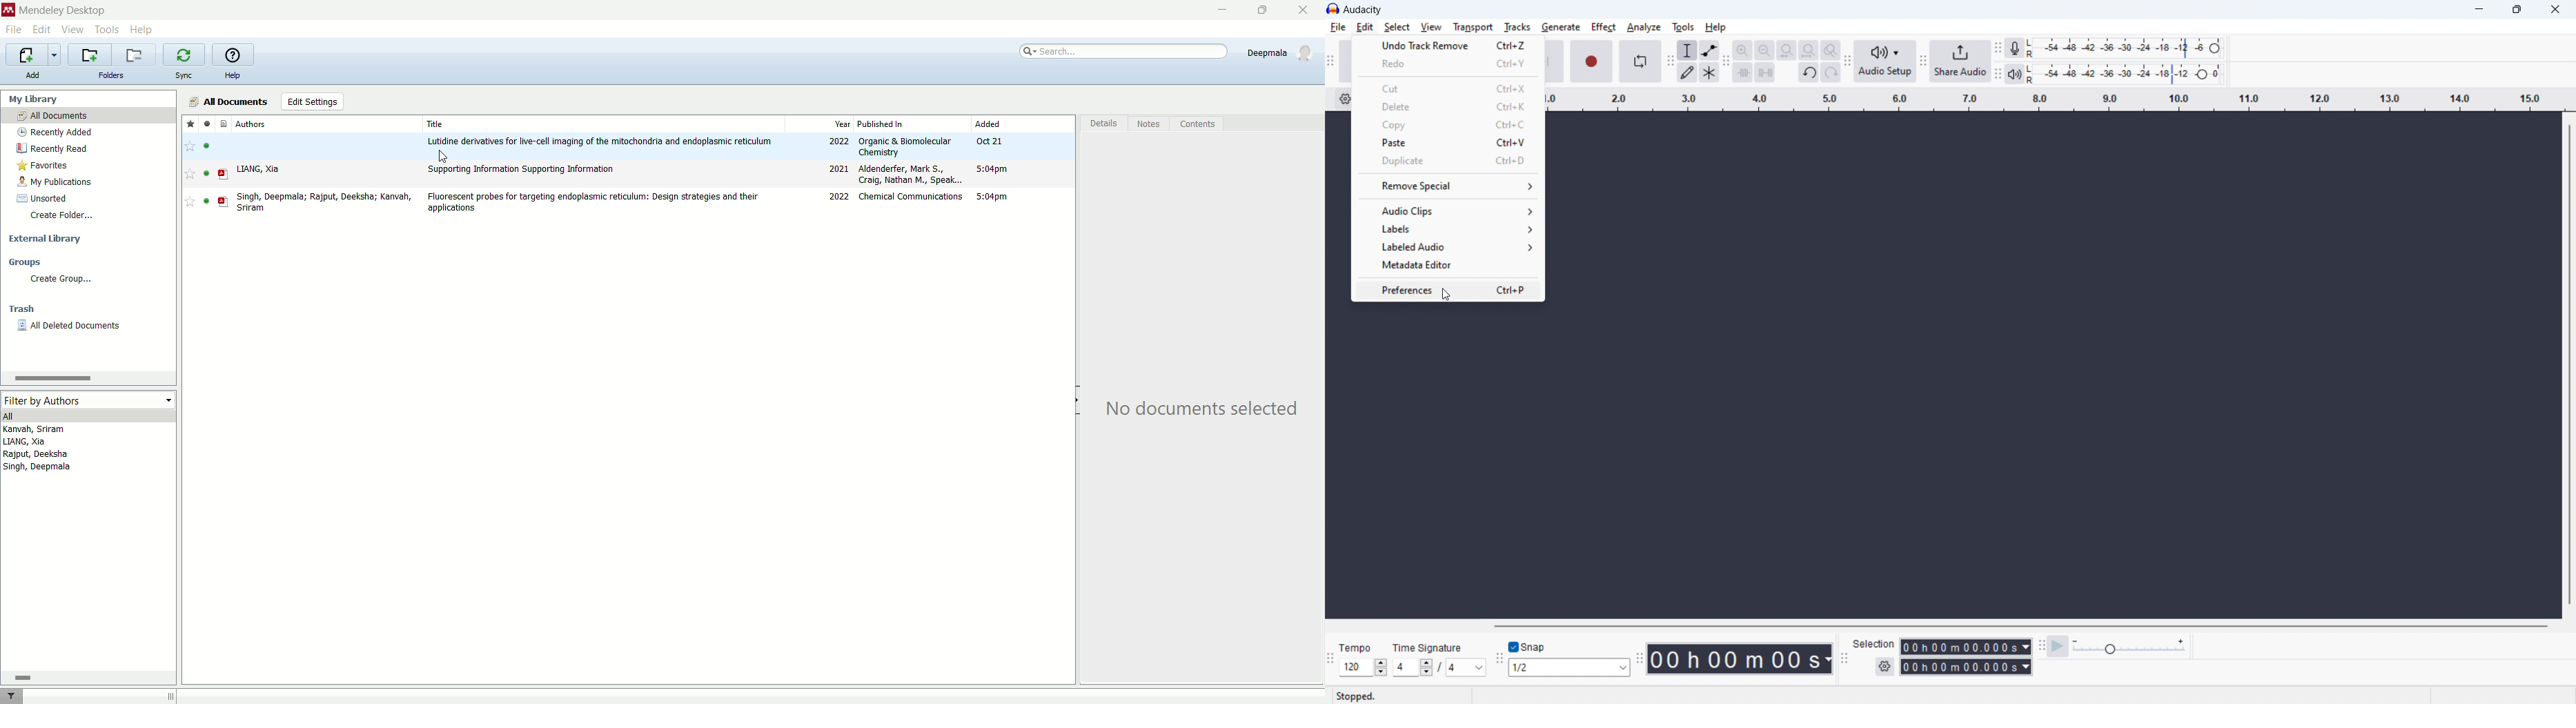 The height and width of the screenshot is (728, 2576). Describe the element at coordinates (252, 121) in the screenshot. I see `authors` at that location.